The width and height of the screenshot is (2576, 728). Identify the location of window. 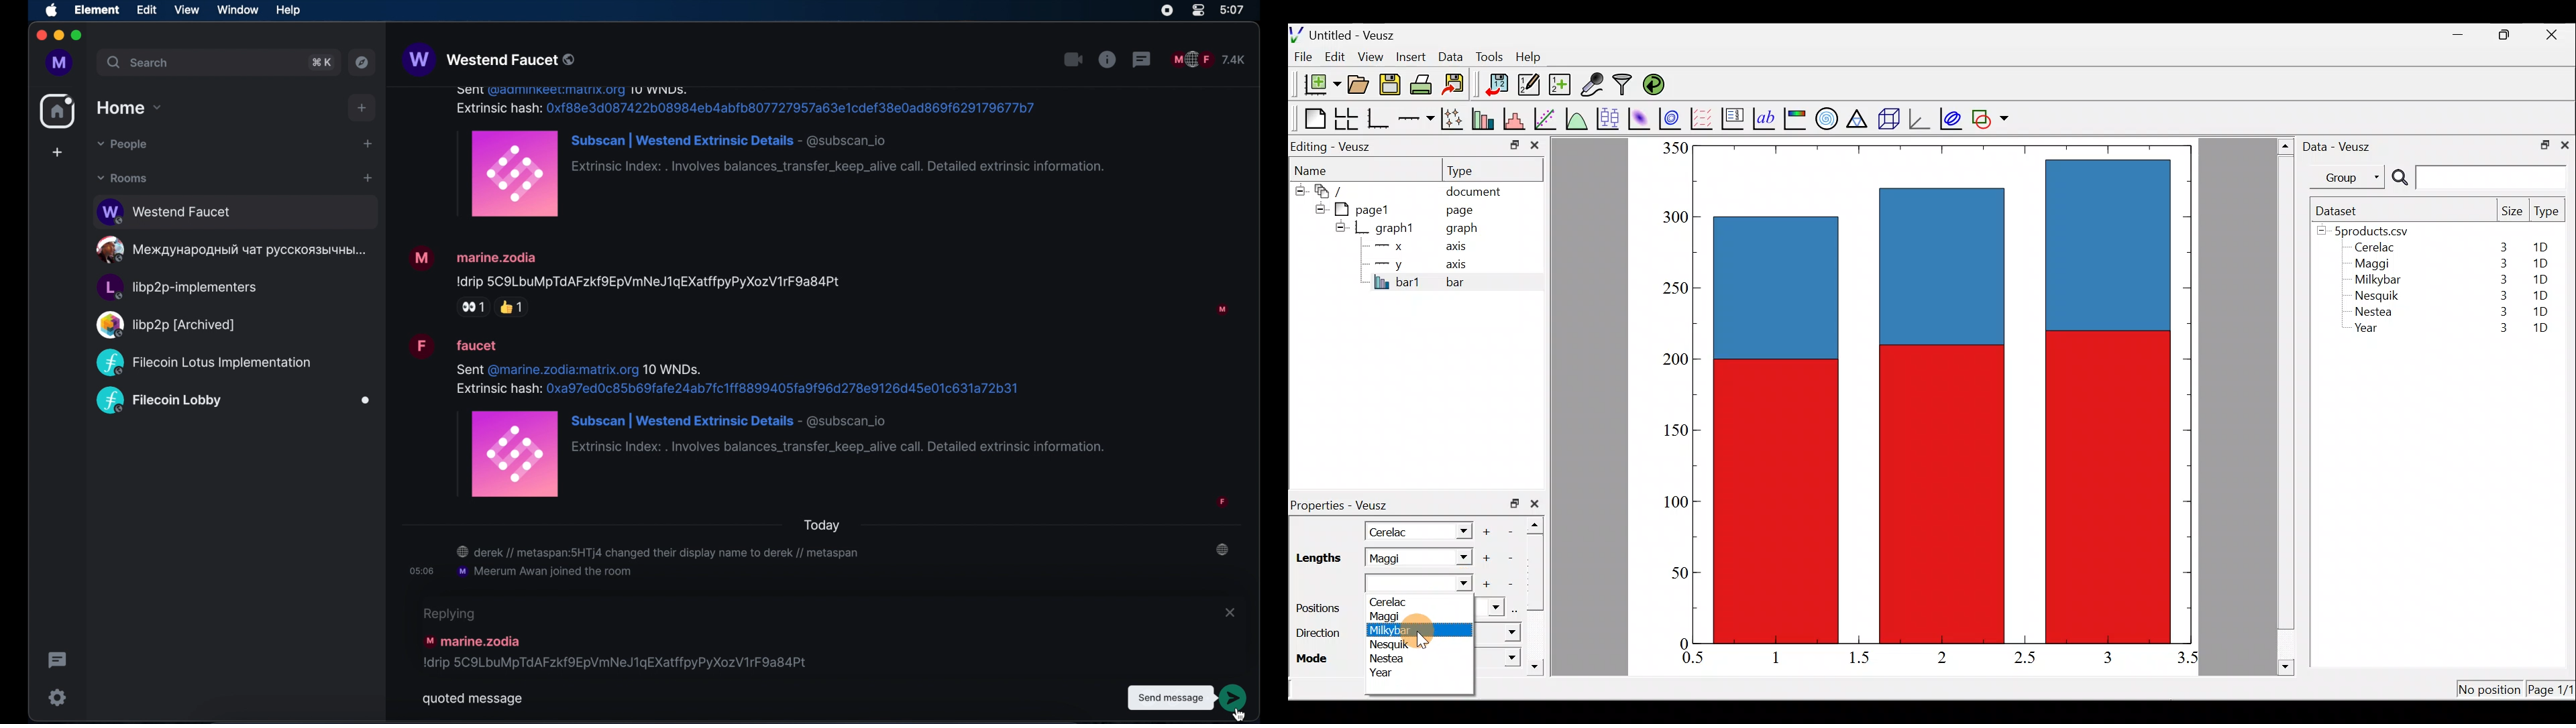
(237, 11).